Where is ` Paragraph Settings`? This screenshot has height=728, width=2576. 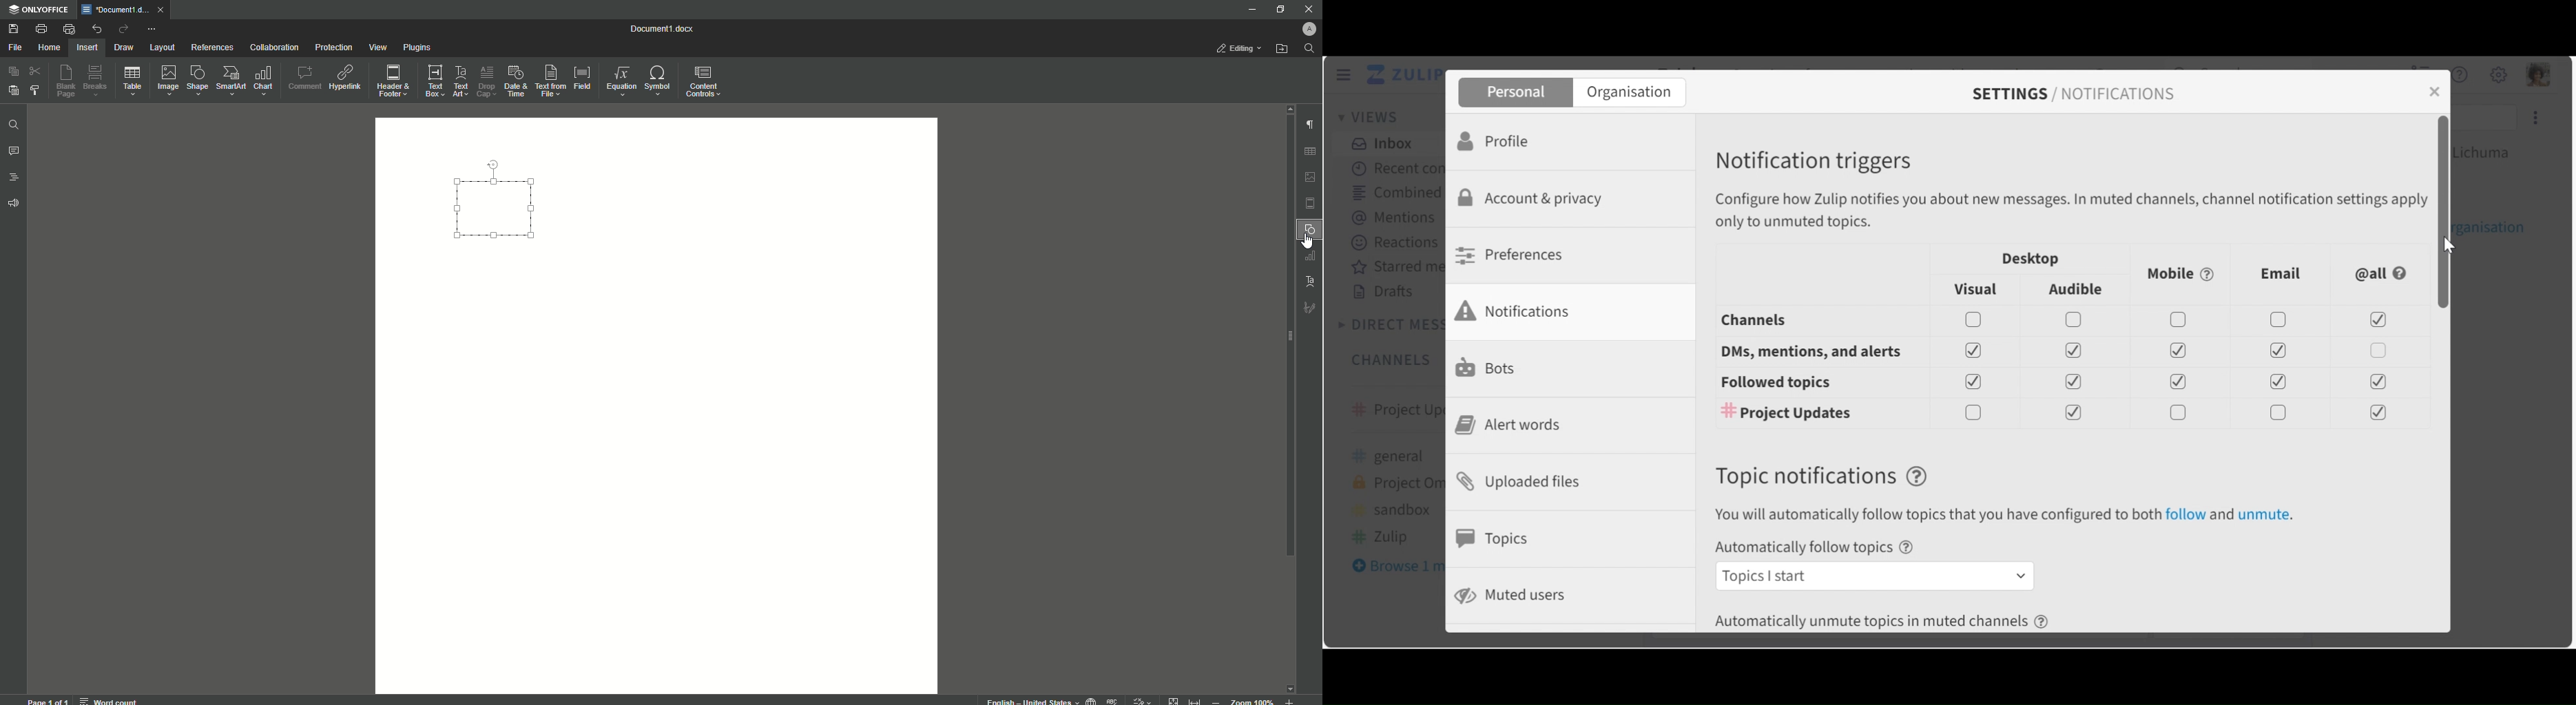  Paragraph Settings is located at coordinates (1309, 124).